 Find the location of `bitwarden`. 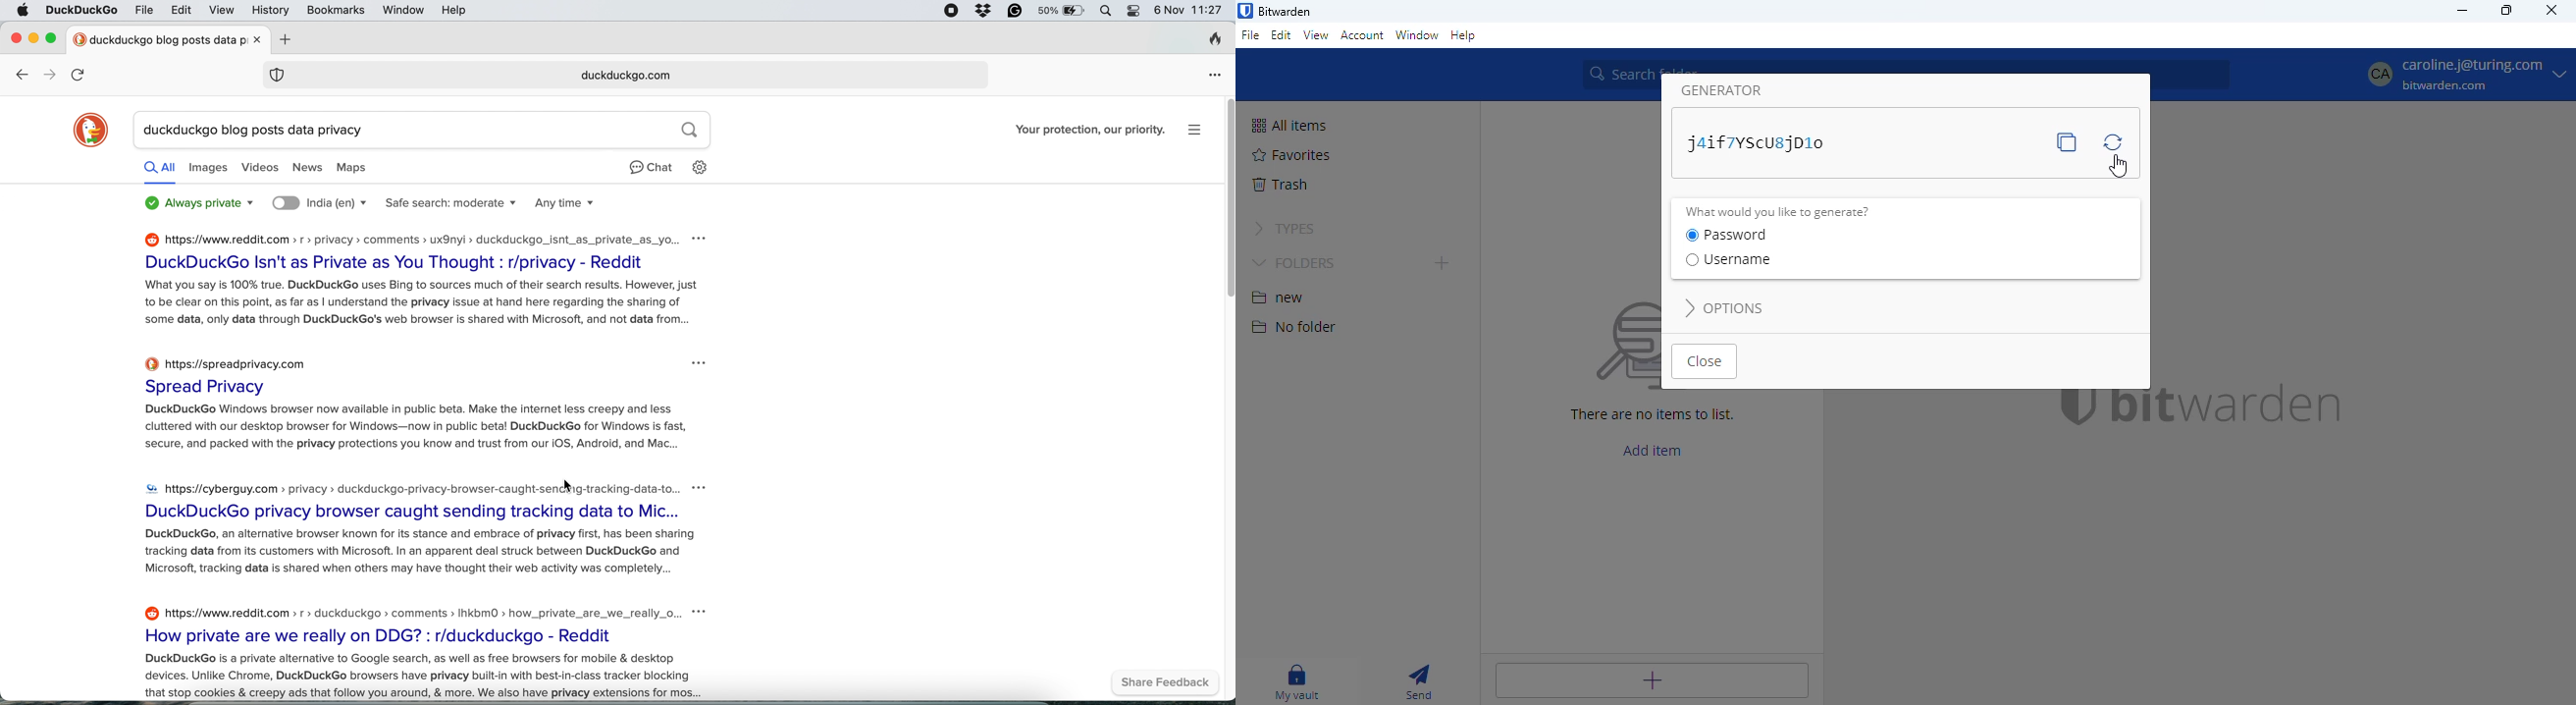

bitwarden is located at coordinates (1285, 11).